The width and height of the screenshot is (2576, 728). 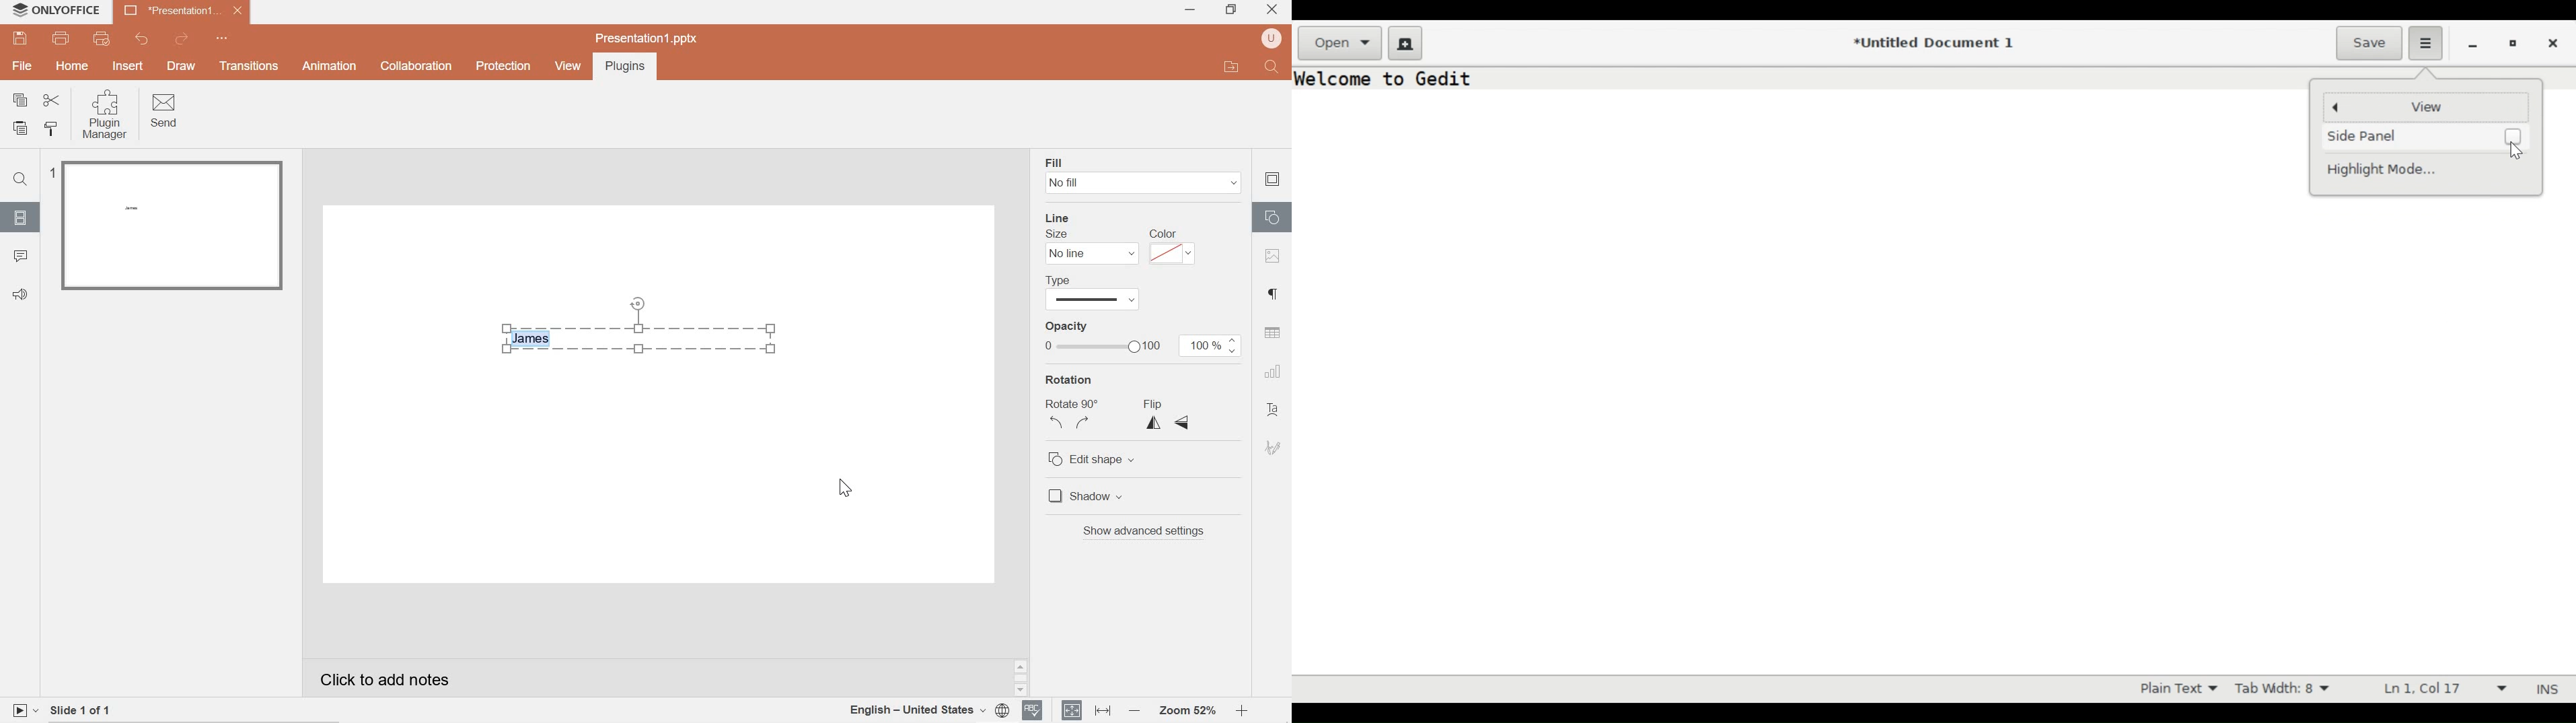 What do you see at coordinates (55, 129) in the screenshot?
I see `copy style` at bounding box center [55, 129].